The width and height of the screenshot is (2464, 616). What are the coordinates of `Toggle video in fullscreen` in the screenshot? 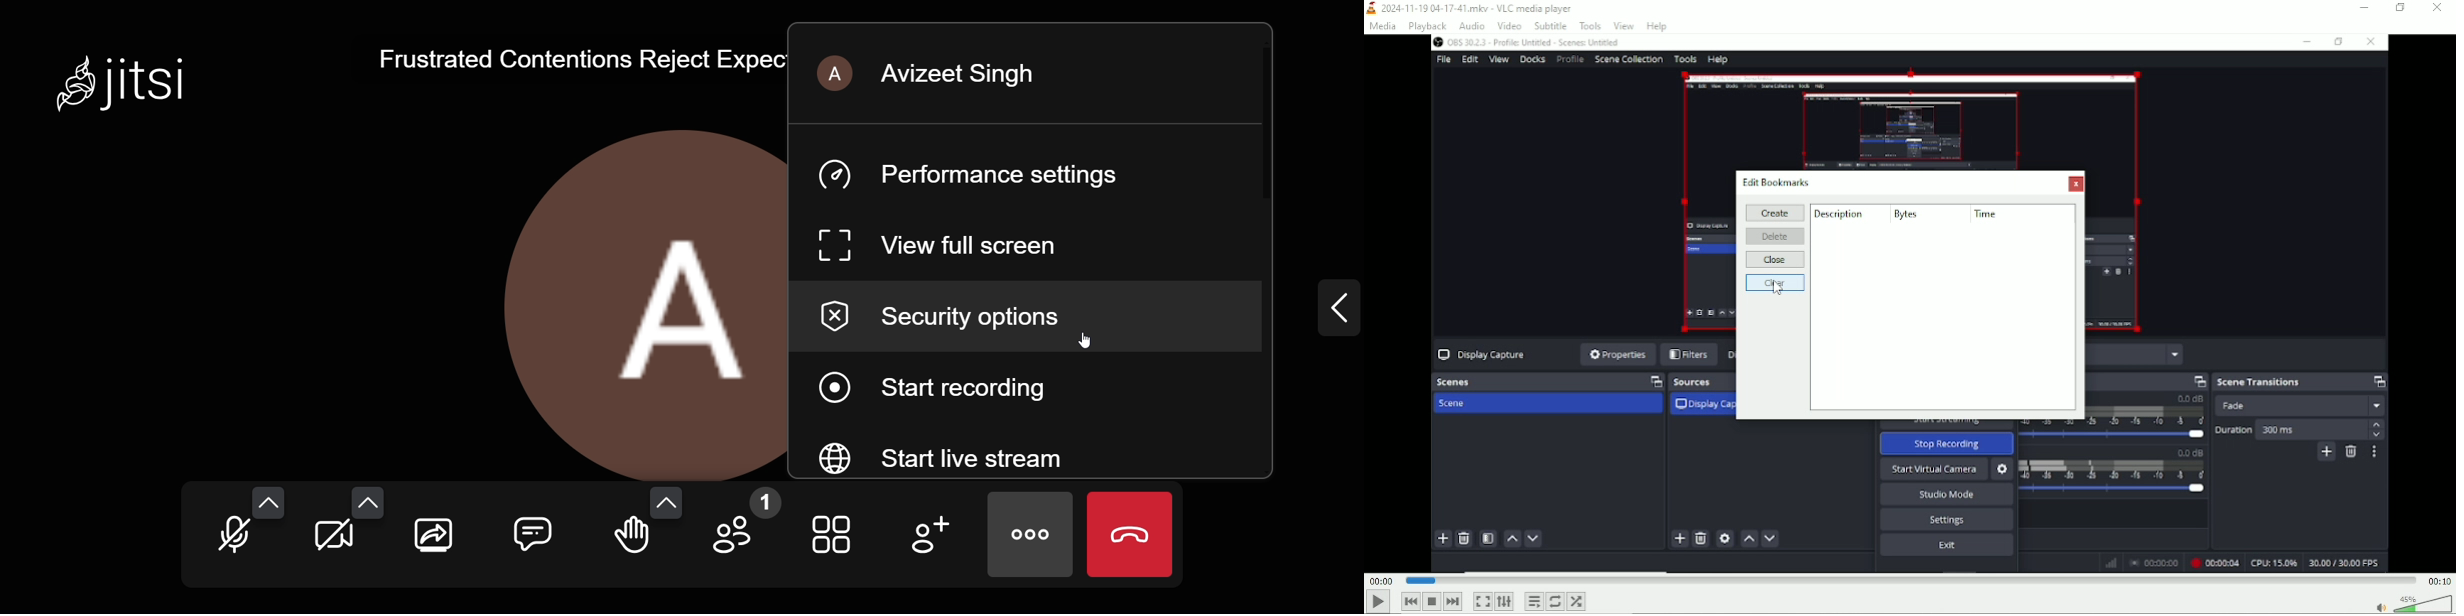 It's located at (1483, 602).